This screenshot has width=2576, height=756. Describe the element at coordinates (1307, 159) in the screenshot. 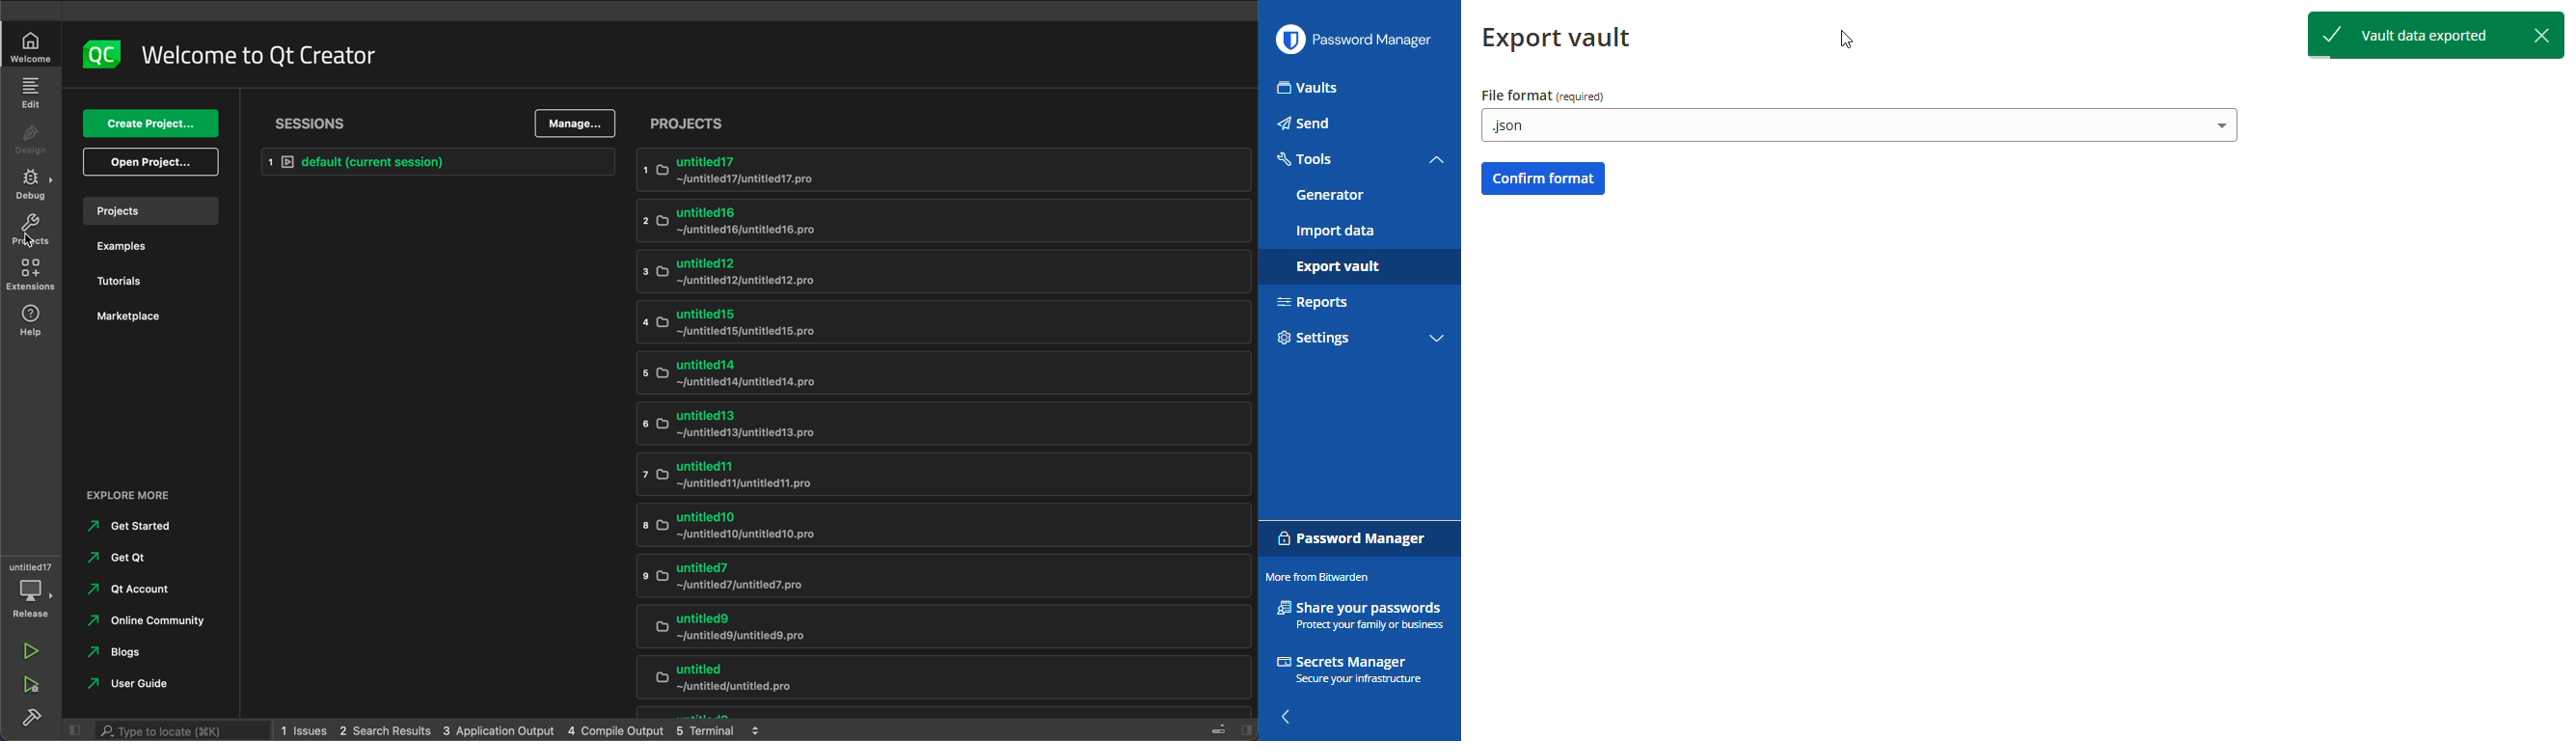

I see `tools` at that location.